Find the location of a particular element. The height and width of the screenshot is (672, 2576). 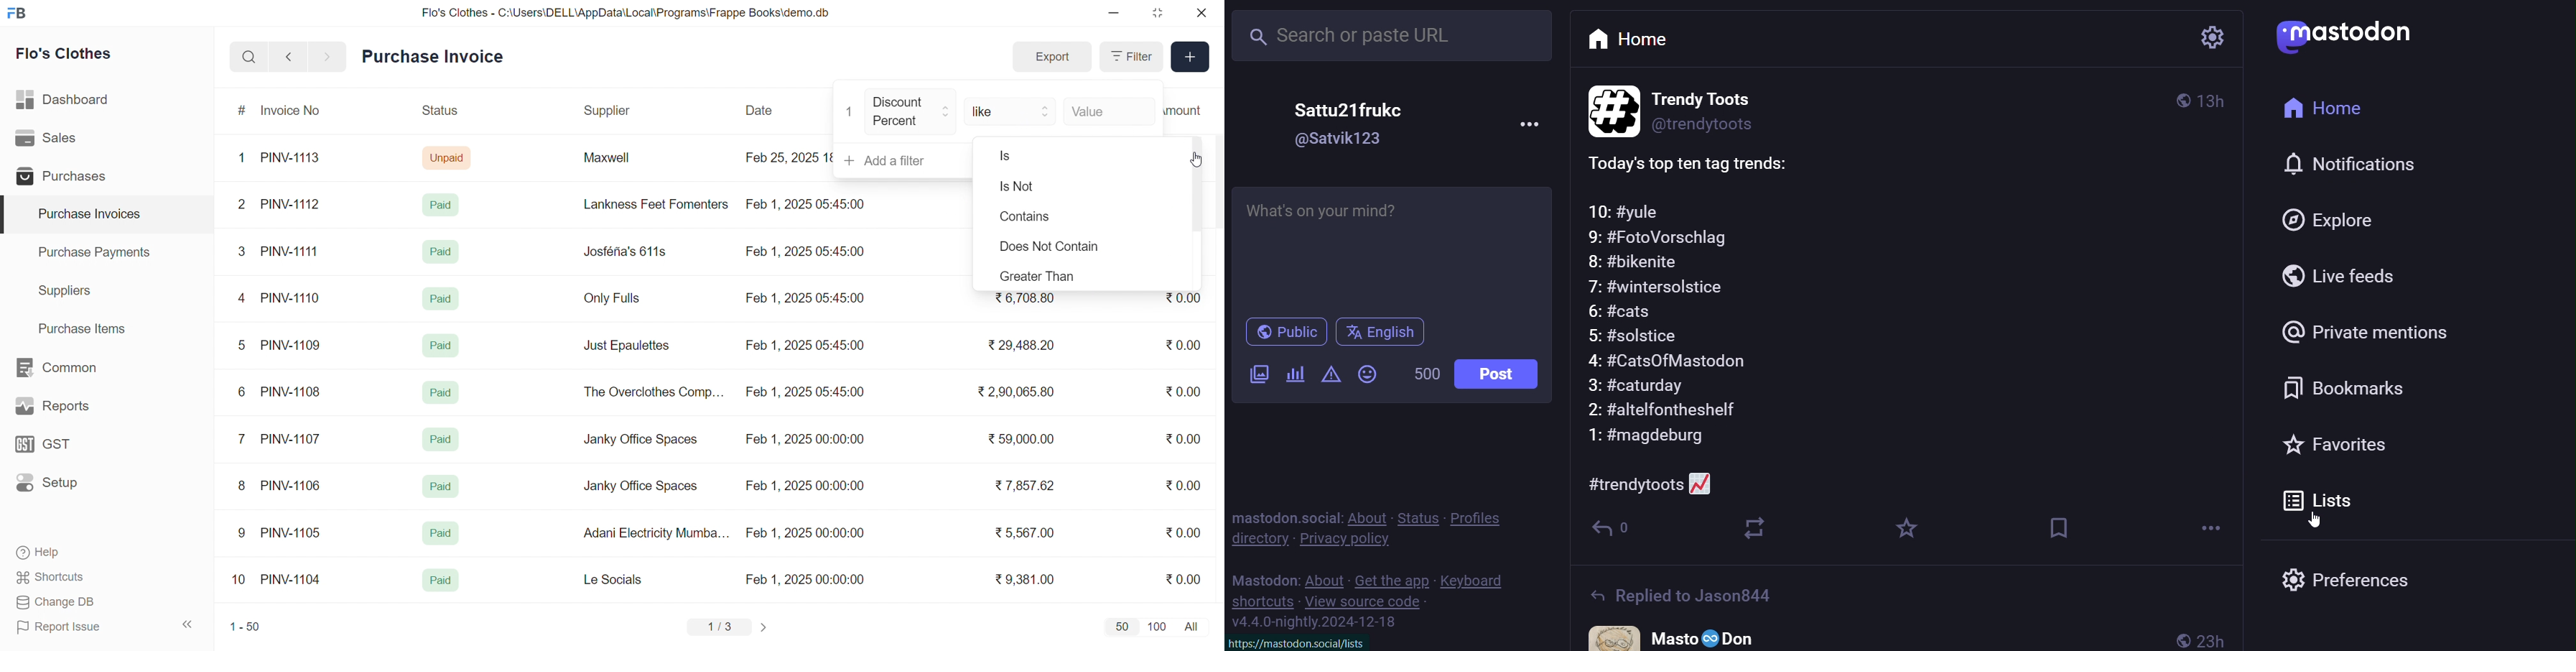

close is located at coordinates (1200, 13).